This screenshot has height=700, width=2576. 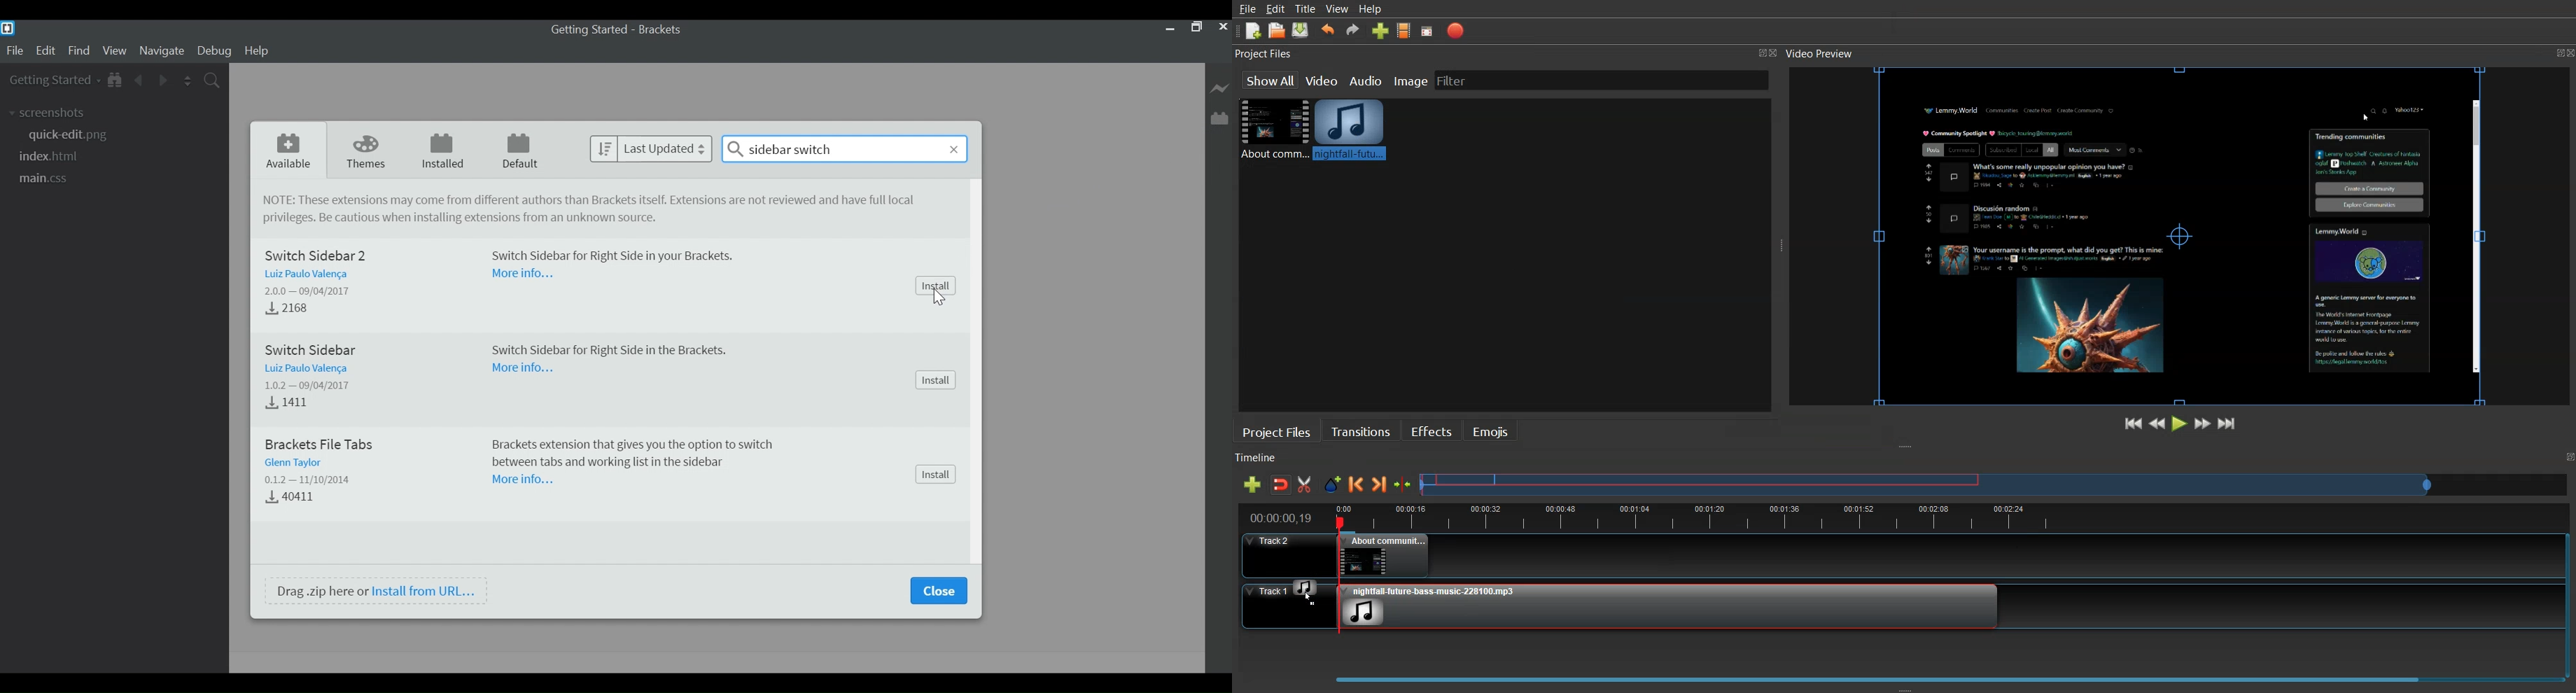 What do you see at coordinates (8, 28) in the screenshot?
I see `Brackets Desktop Icon` at bounding box center [8, 28].